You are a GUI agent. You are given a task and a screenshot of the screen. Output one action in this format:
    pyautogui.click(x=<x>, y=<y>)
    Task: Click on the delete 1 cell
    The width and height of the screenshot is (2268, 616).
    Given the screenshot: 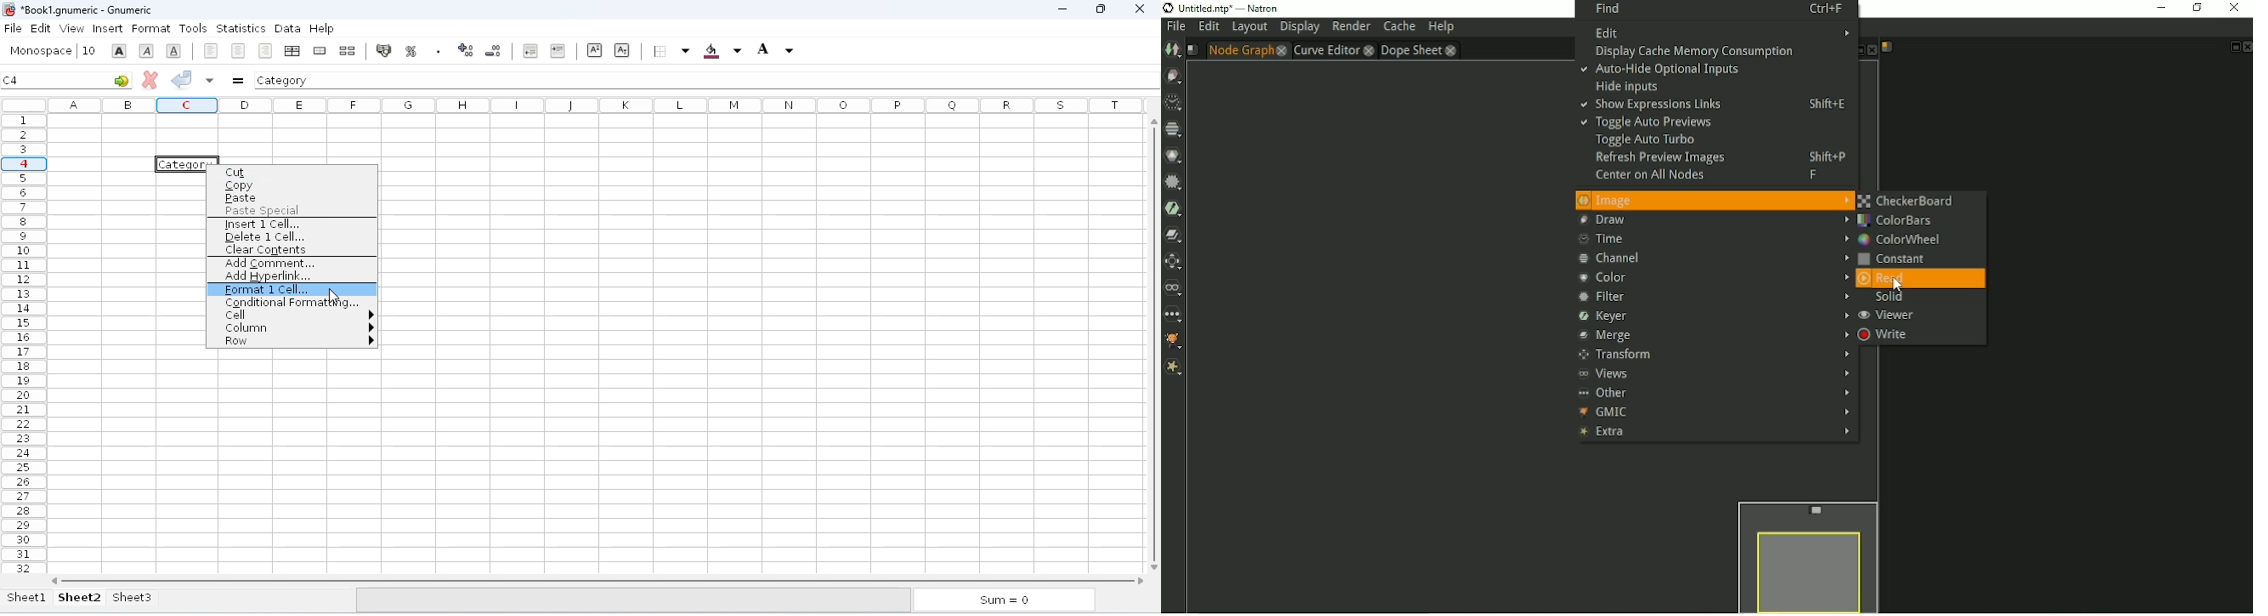 What is the action you would take?
    pyautogui.click(x=265, y=238)
    